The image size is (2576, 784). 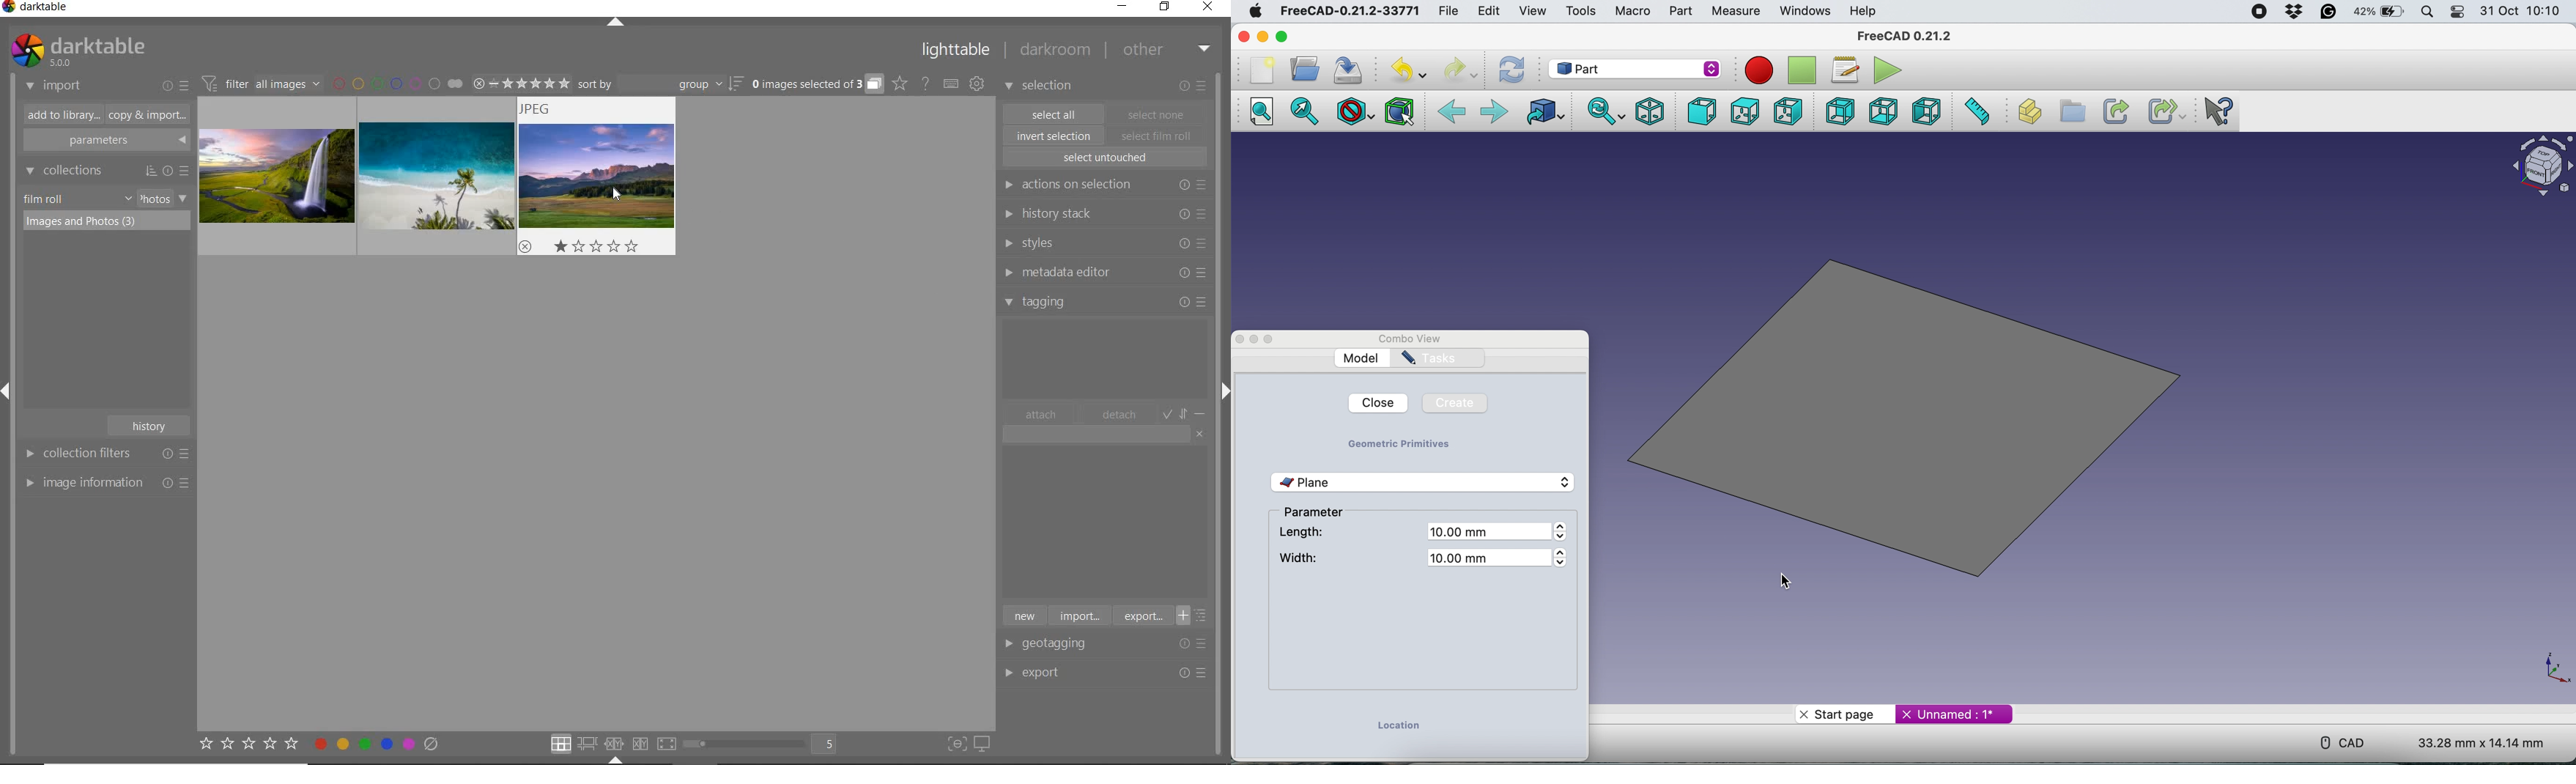 What do you see at coordinates (1681, 10) in the screenshot?
I see `Part` at bounding box center [1681, 10].